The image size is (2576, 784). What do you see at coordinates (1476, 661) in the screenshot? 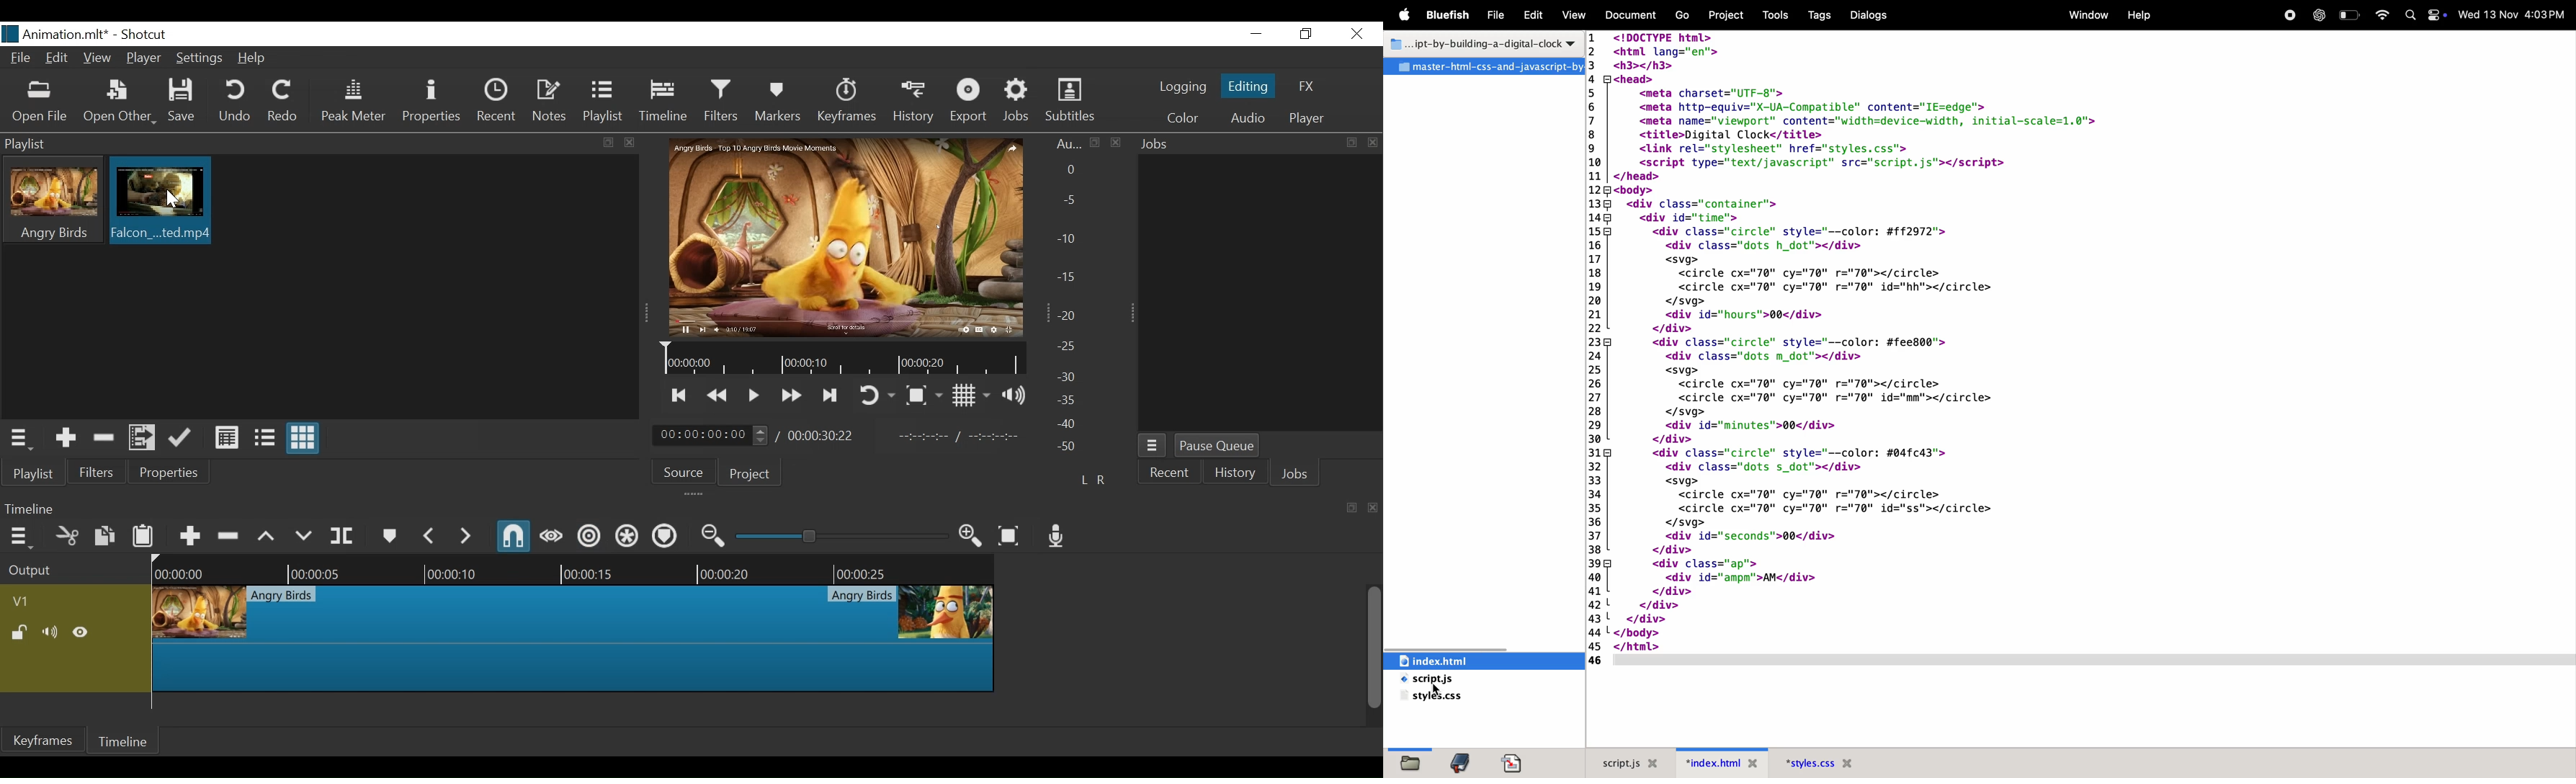
I see `index.html` at bounding box center [1476, 661].